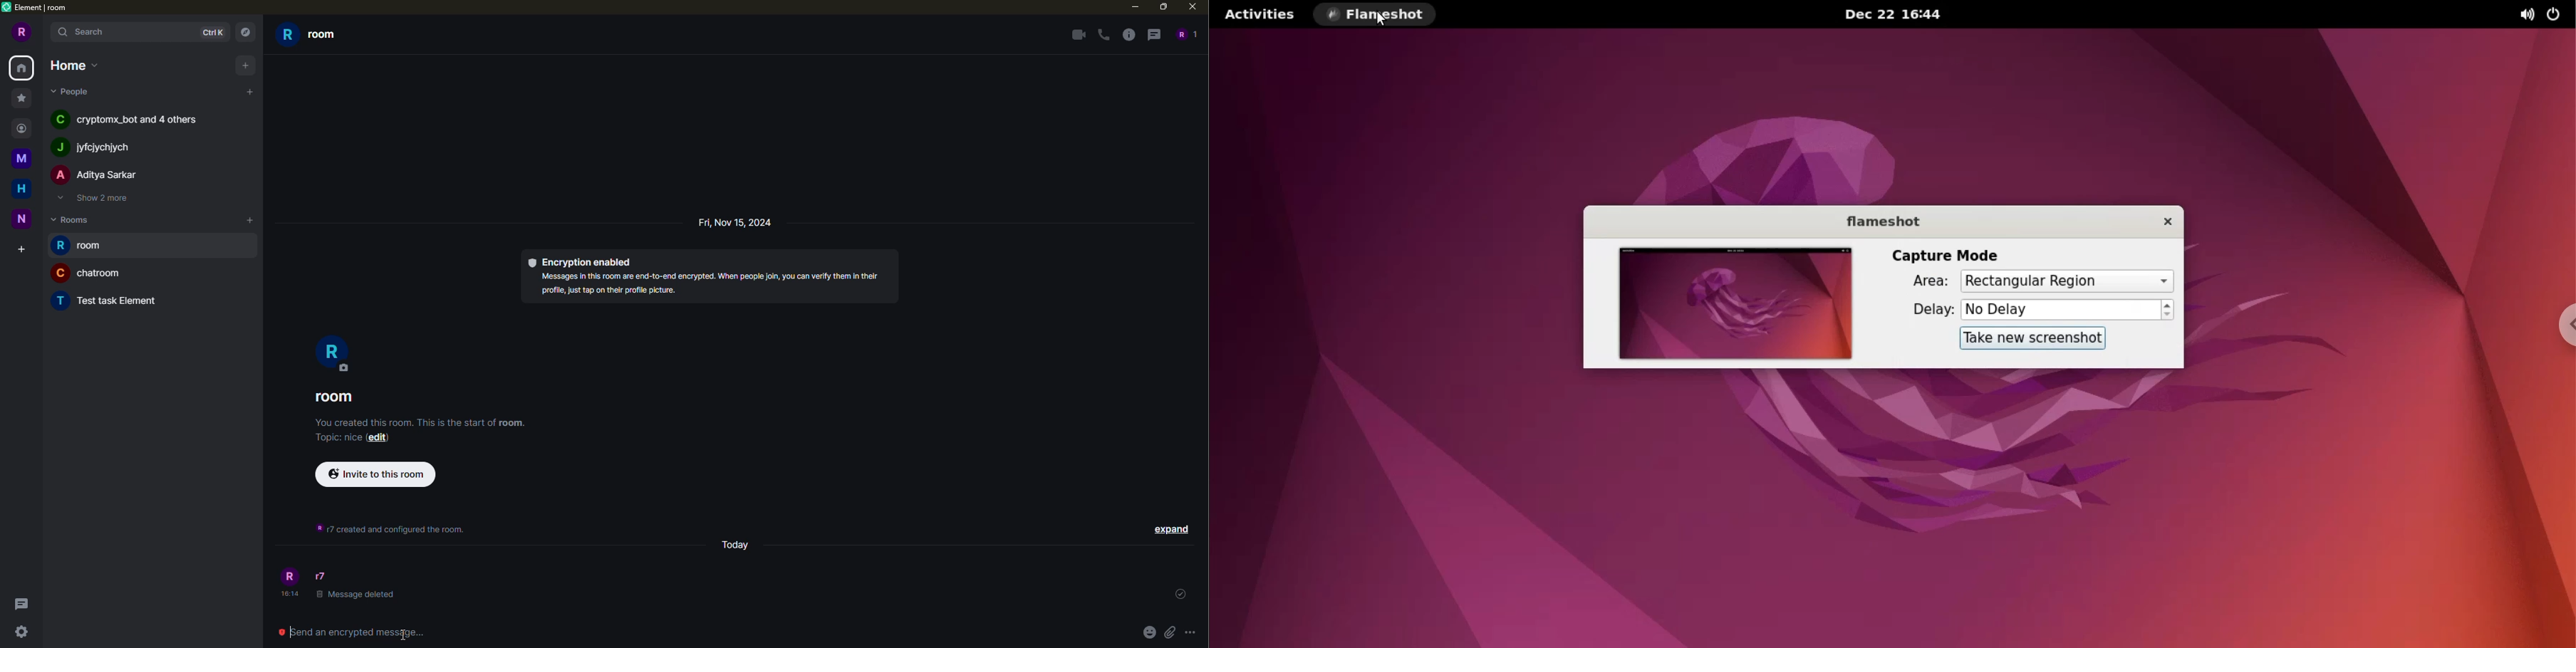 This screenshot has width=2576, height=672. I want to click on day, so click(735, 546).